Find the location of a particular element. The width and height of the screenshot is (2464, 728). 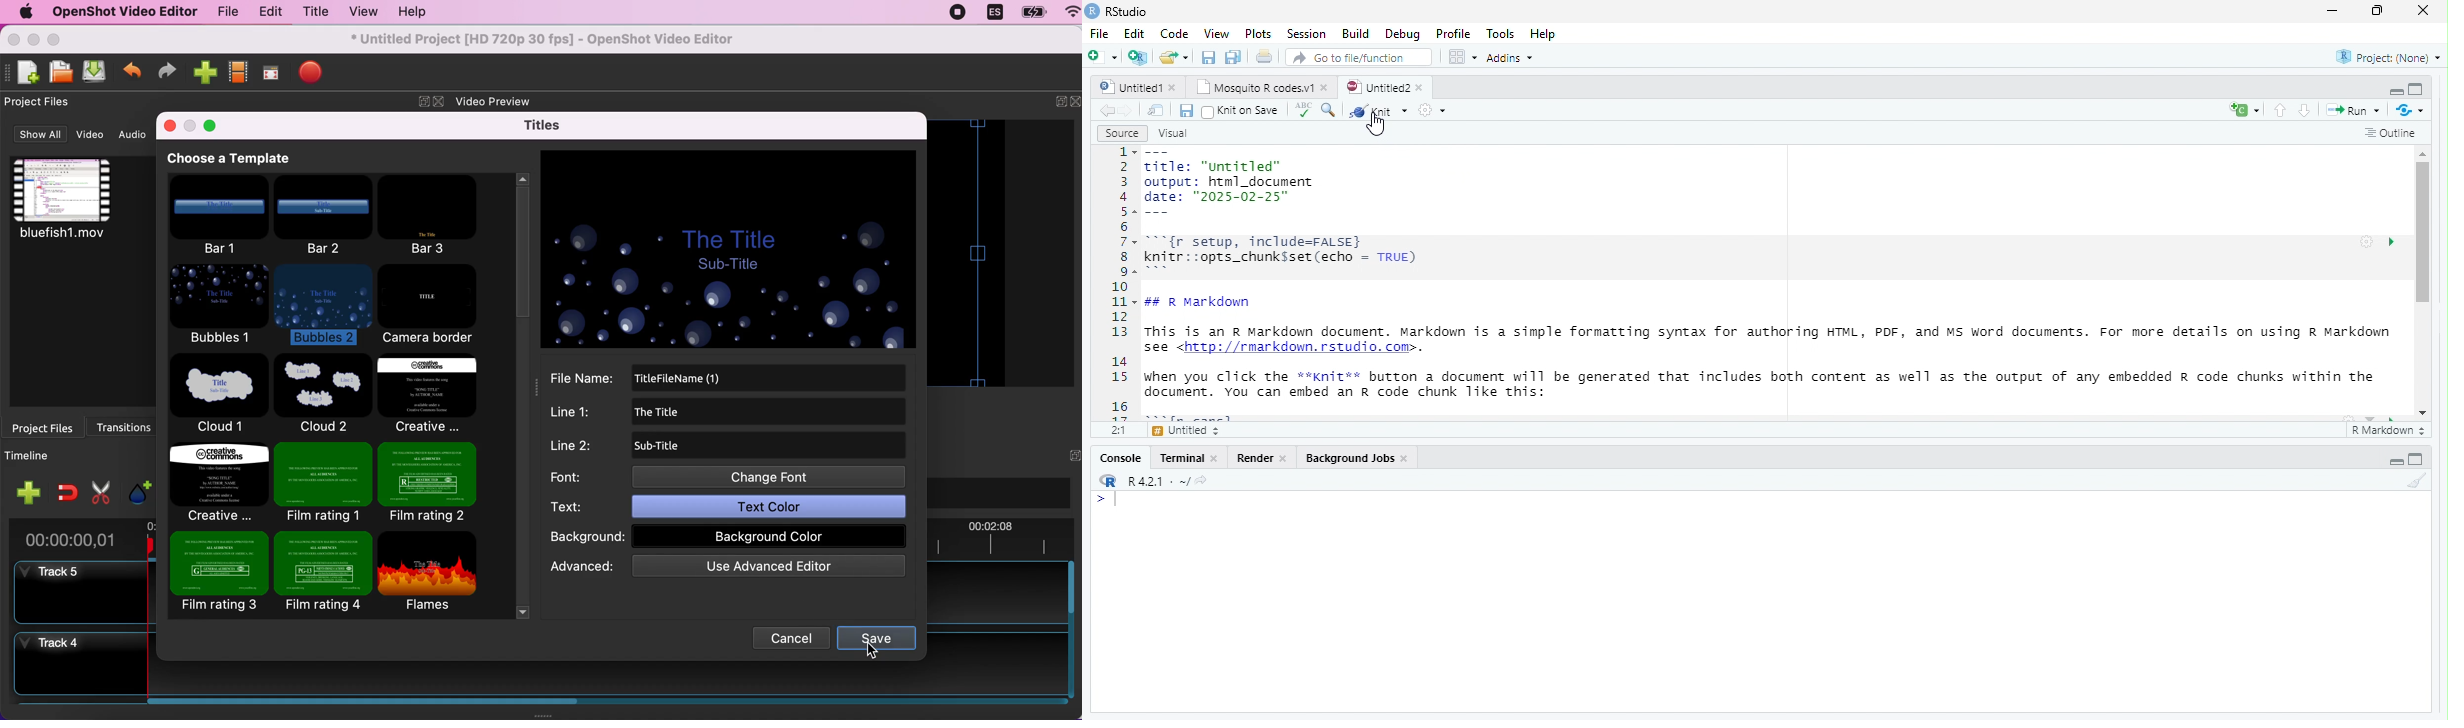

search is located at coordinates (1327, 111).